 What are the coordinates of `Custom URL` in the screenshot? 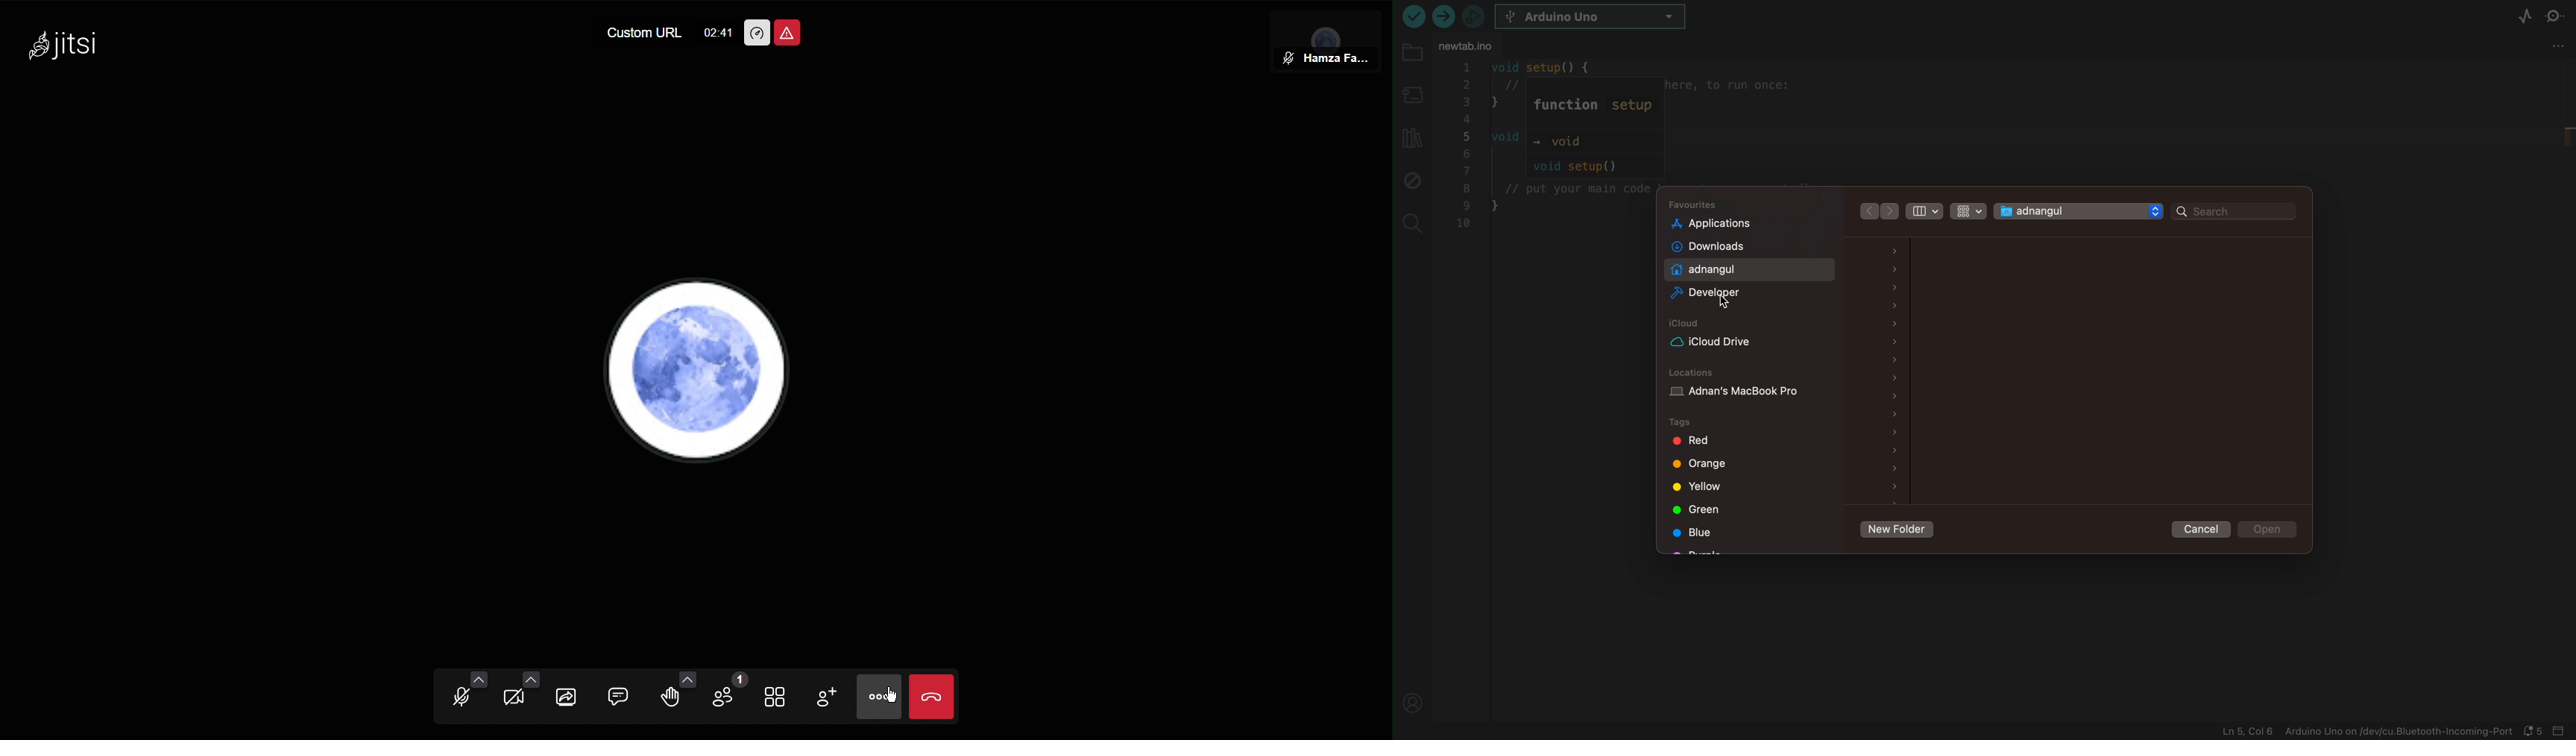 It's located at (641, 34).